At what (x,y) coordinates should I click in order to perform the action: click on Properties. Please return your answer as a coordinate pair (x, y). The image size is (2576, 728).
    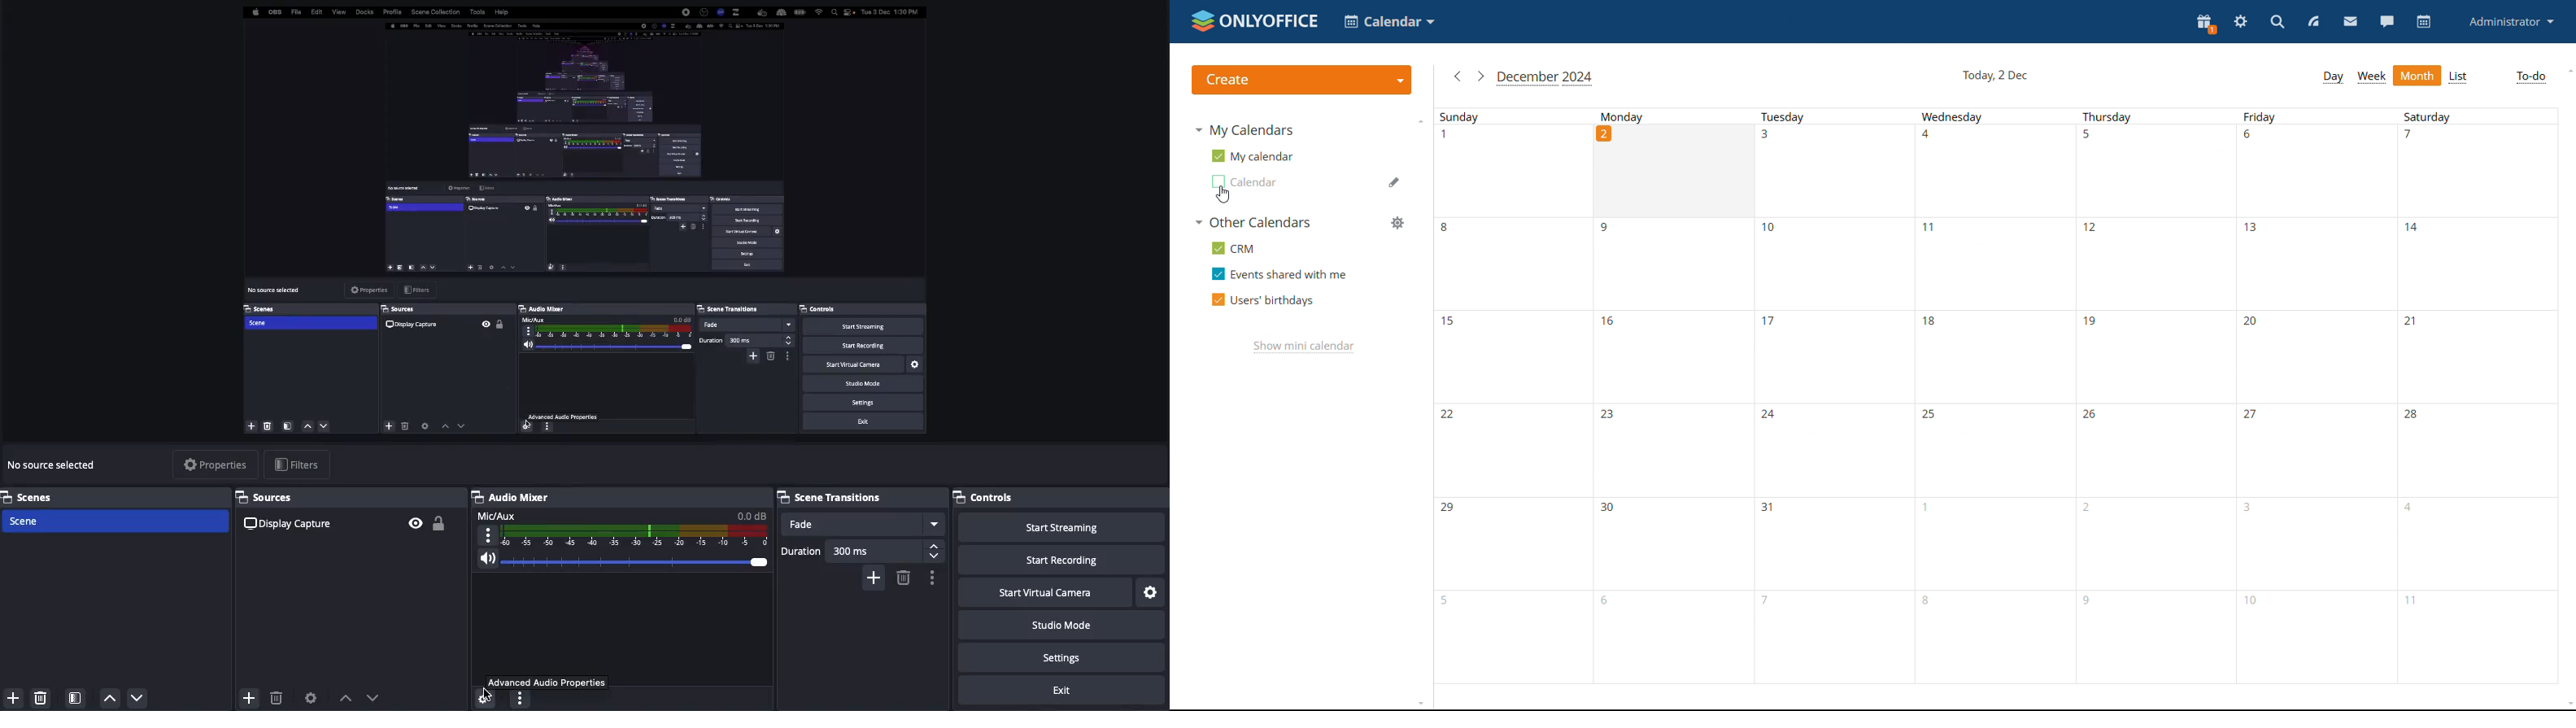
    Looking at the image, I should click on (217, 465).